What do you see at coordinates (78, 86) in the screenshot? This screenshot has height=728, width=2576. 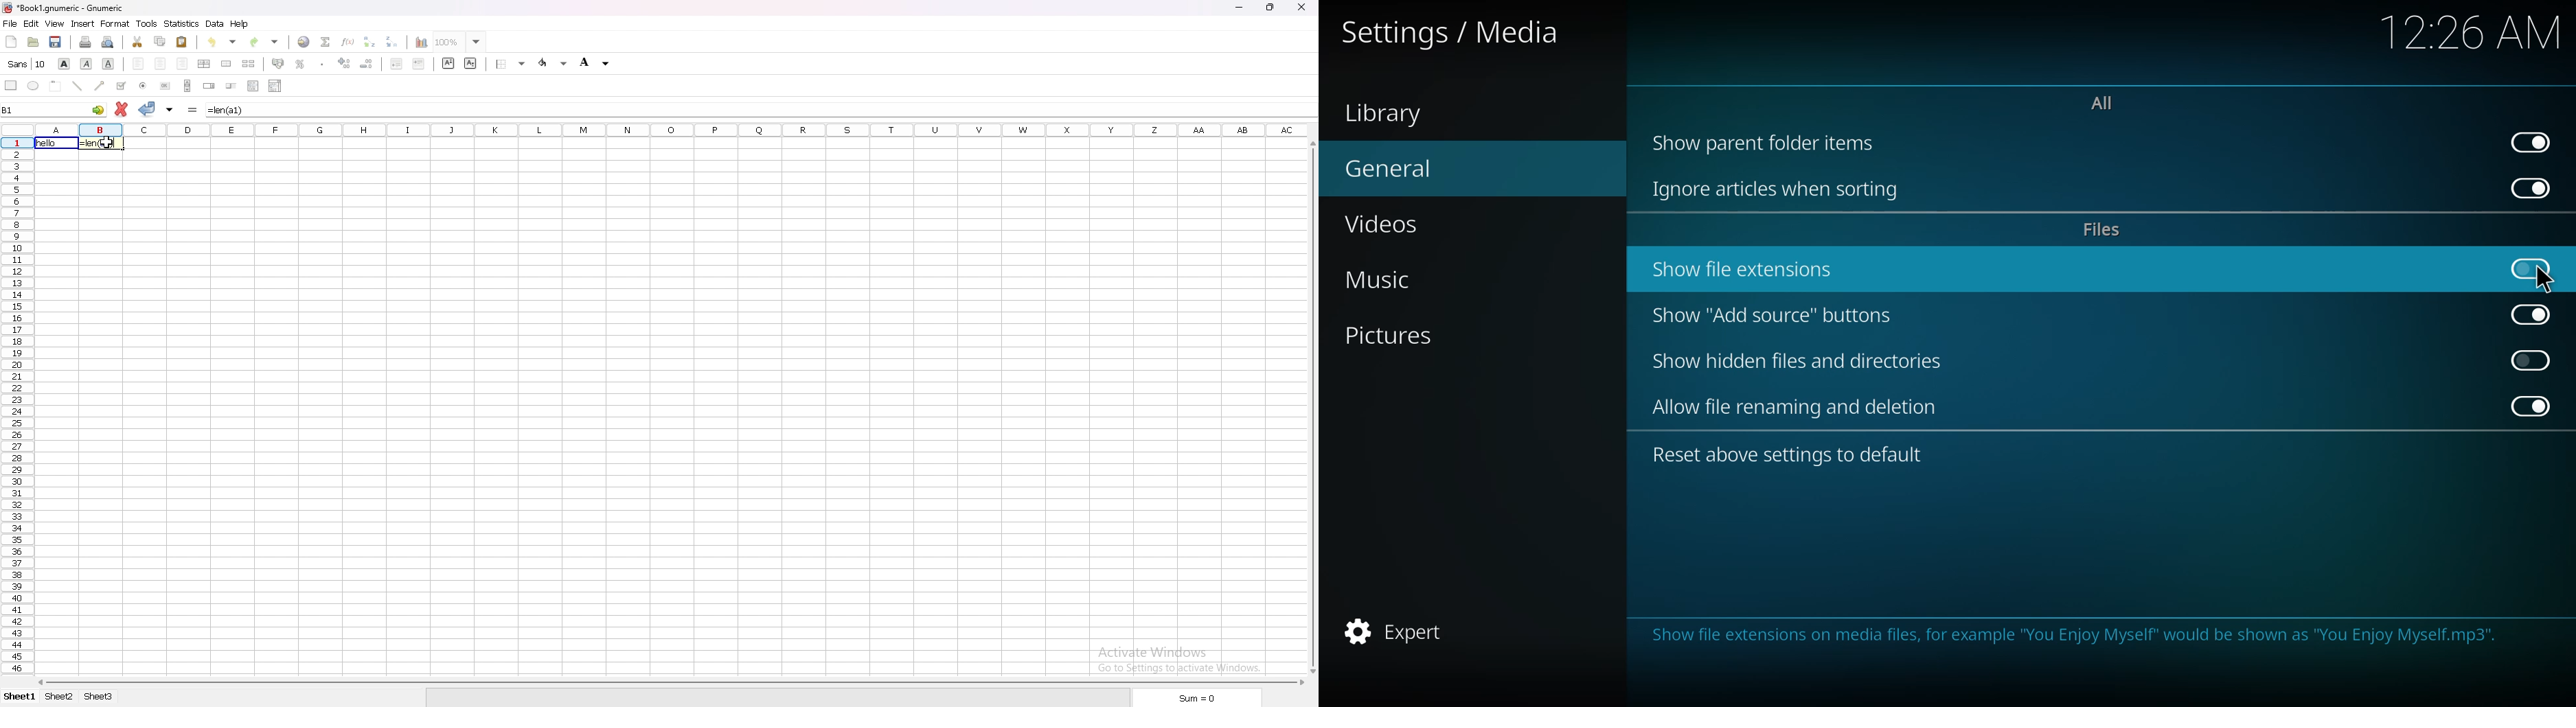 I see `line` at bounding box center [78, 86].